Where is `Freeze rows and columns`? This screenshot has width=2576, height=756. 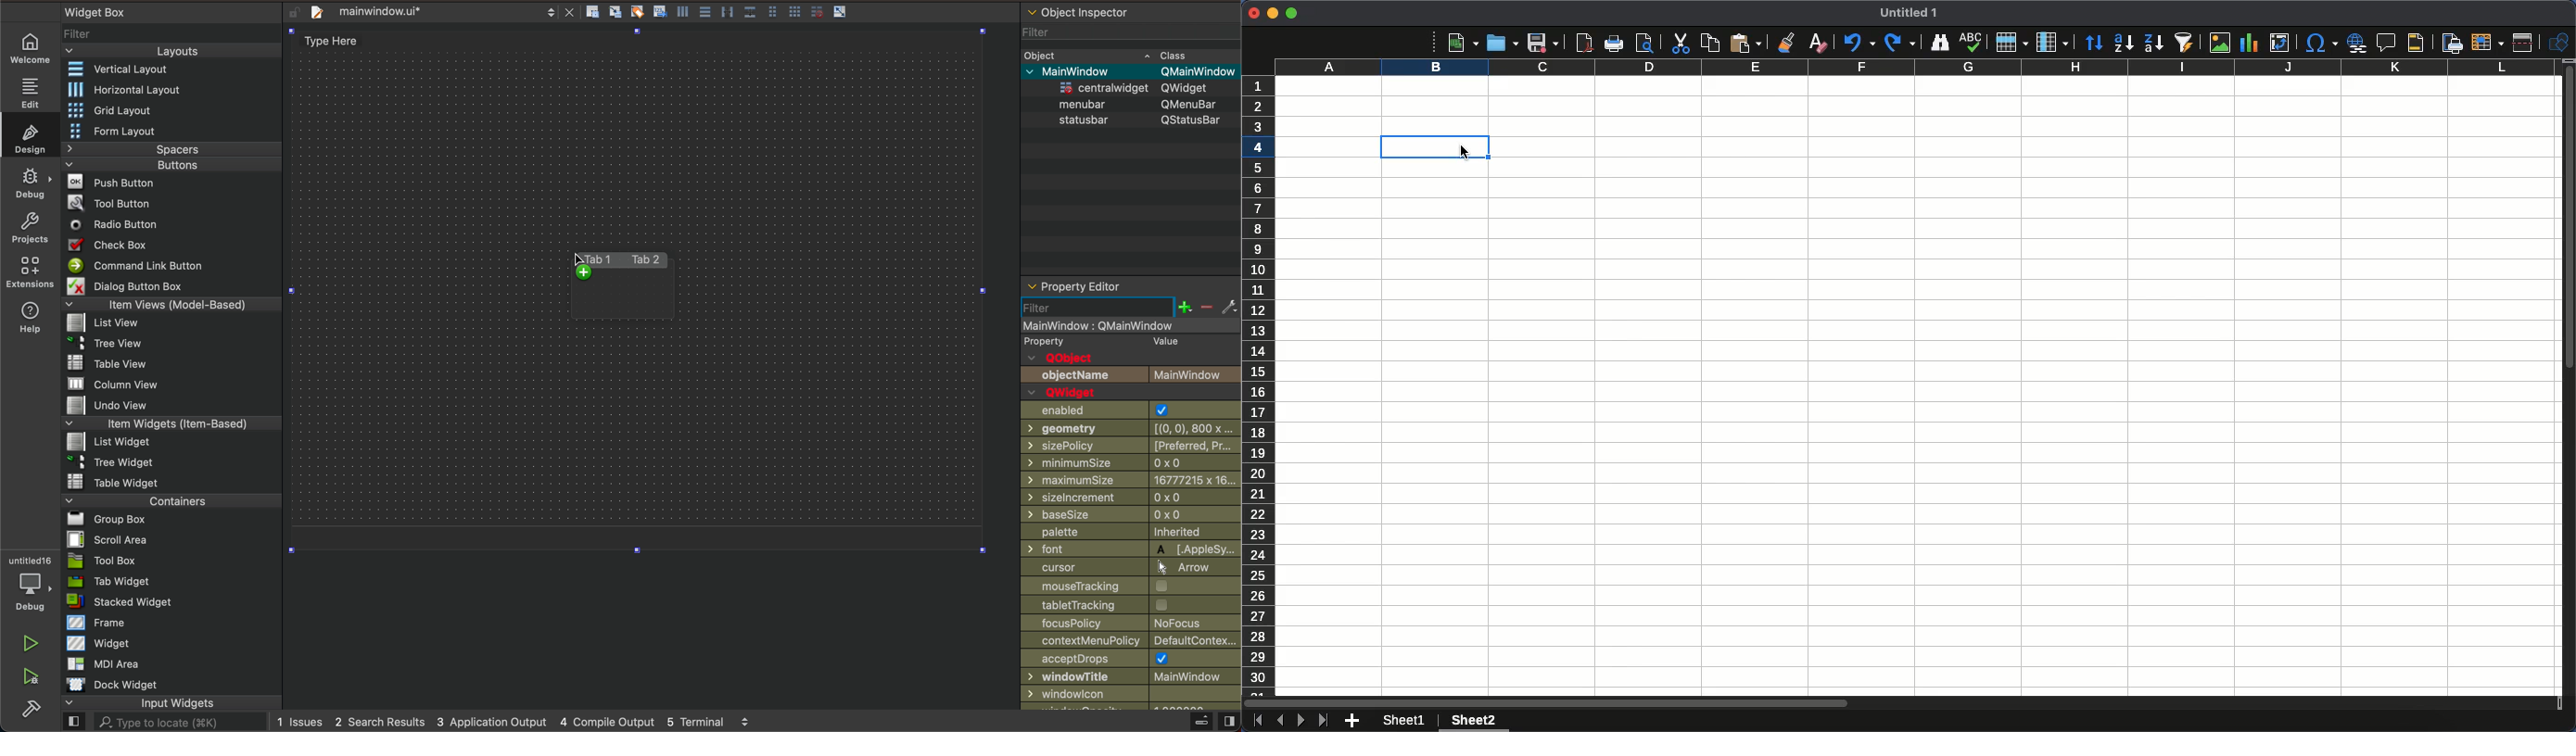 Freeze rows and columns is located at coordinates (2488, 41).